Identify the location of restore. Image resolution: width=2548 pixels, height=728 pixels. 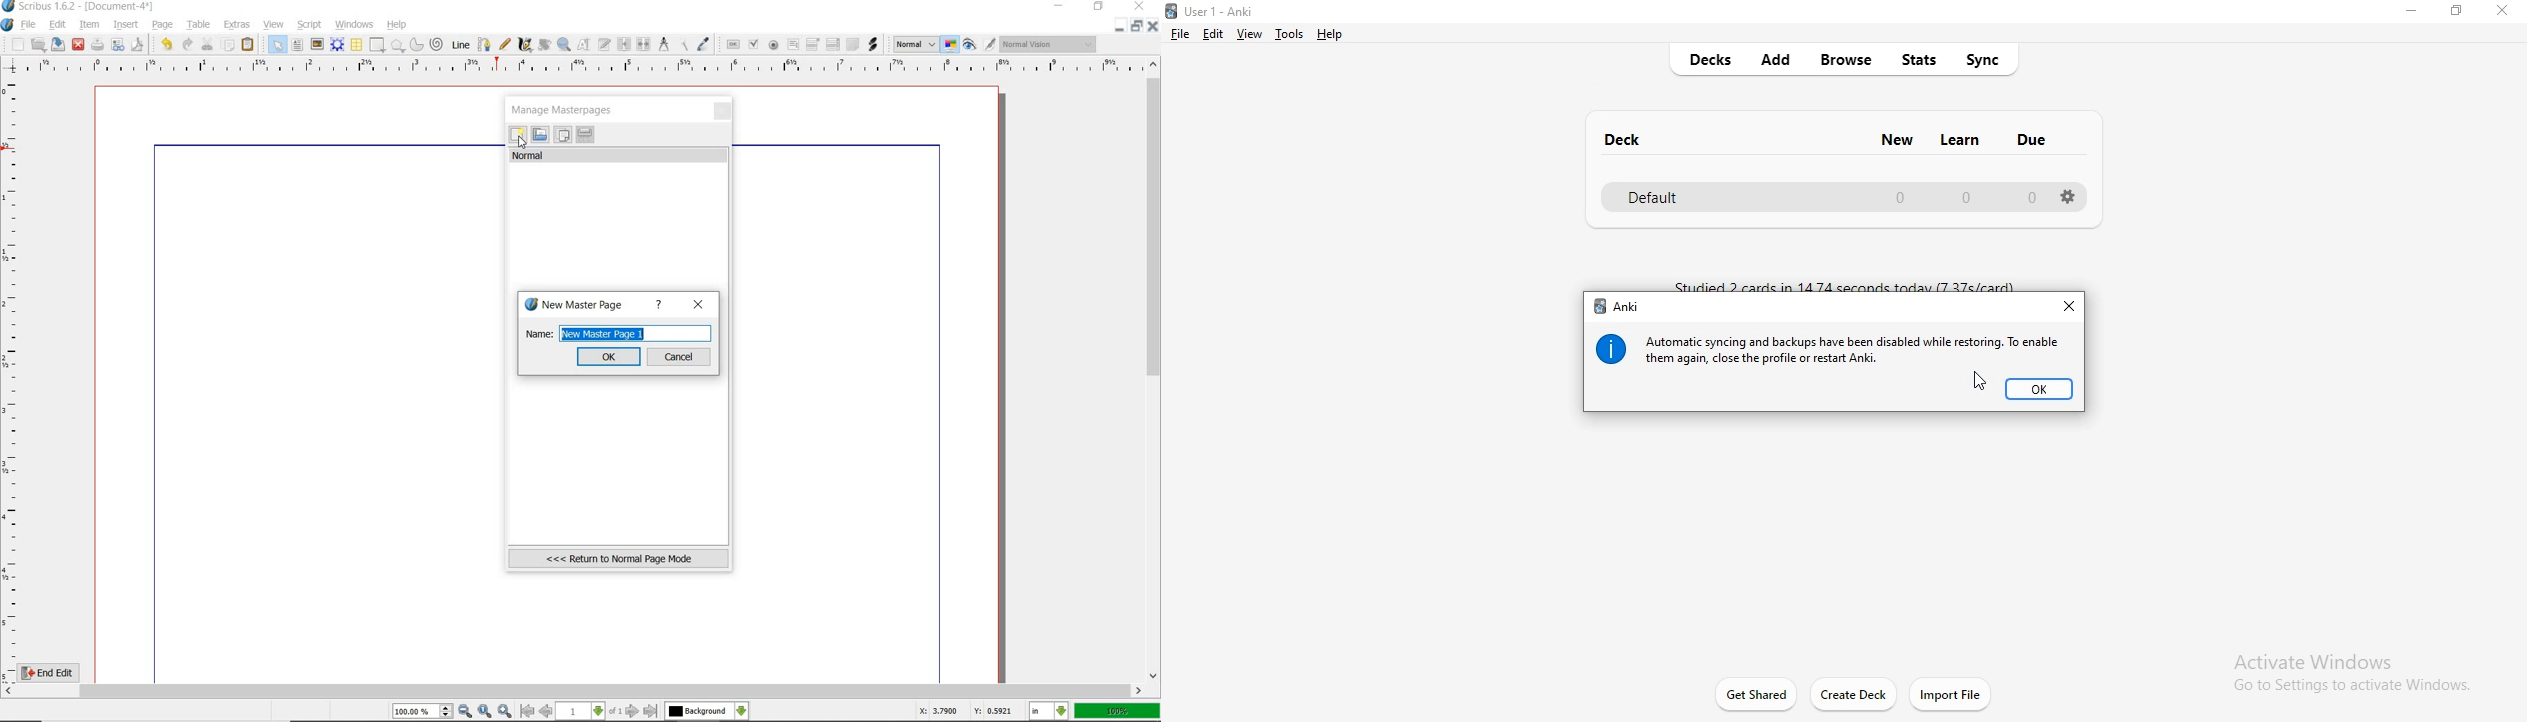
(1100, 8).